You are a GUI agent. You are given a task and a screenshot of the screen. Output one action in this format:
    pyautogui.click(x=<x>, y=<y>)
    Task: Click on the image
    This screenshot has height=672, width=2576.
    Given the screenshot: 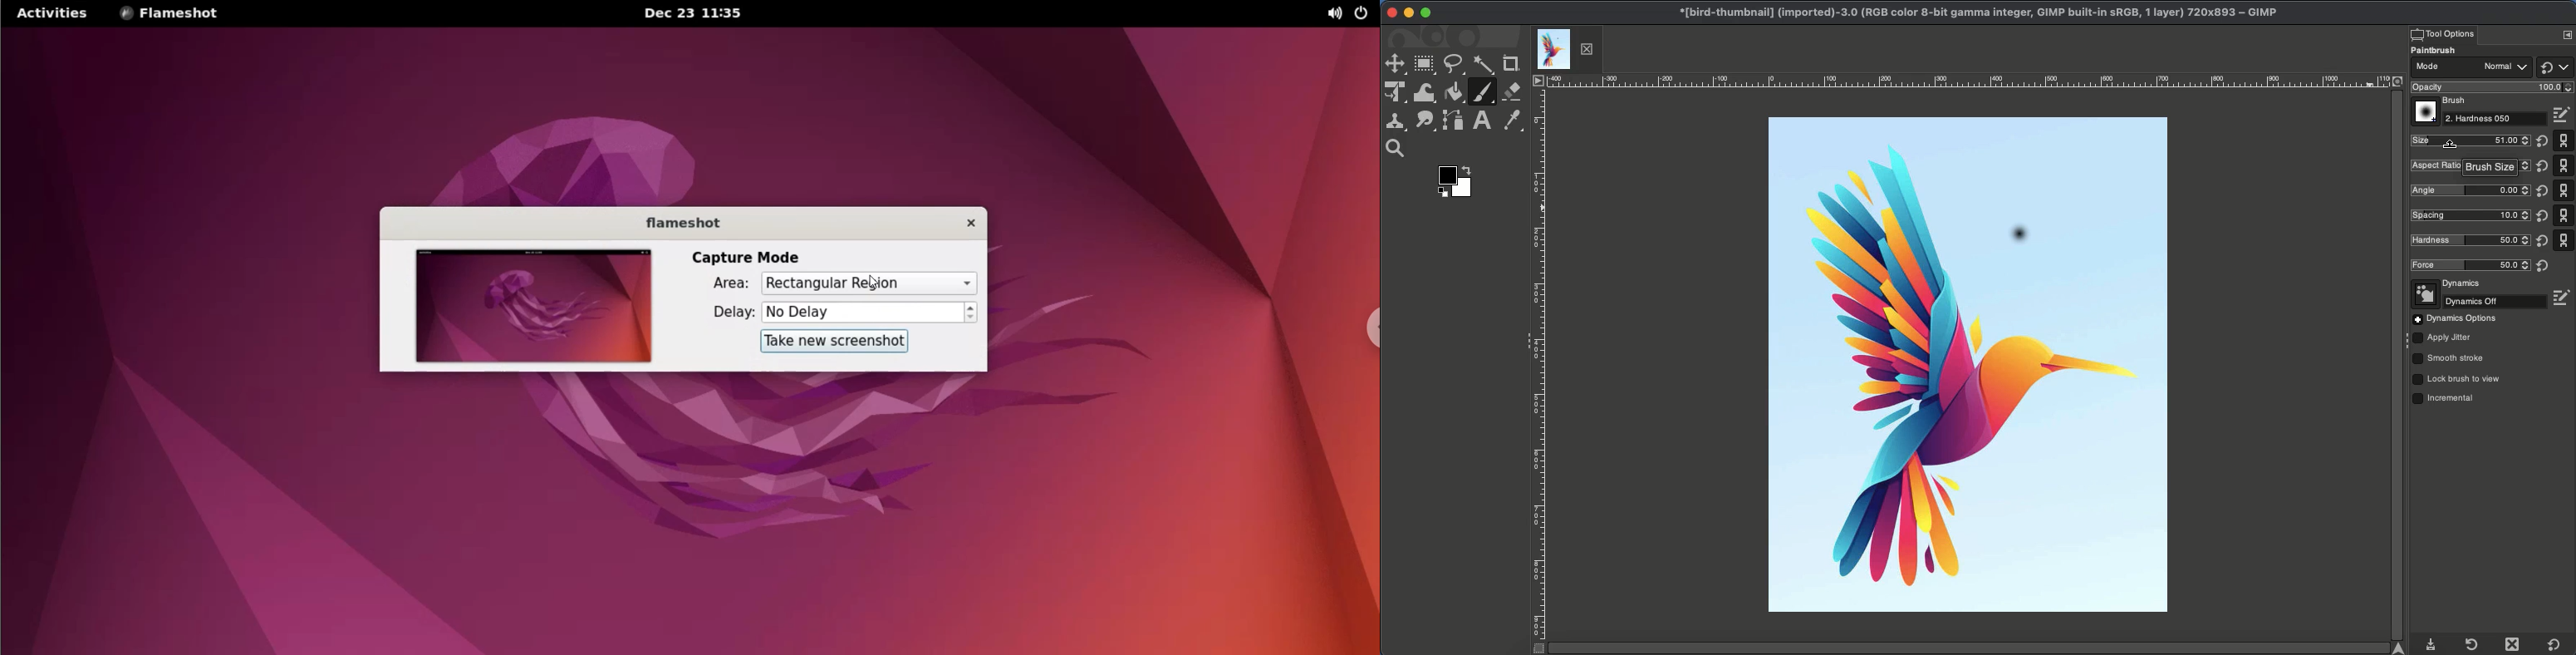 What is the action you would take?
    pyautogui.click(x=1962, y=170)
    